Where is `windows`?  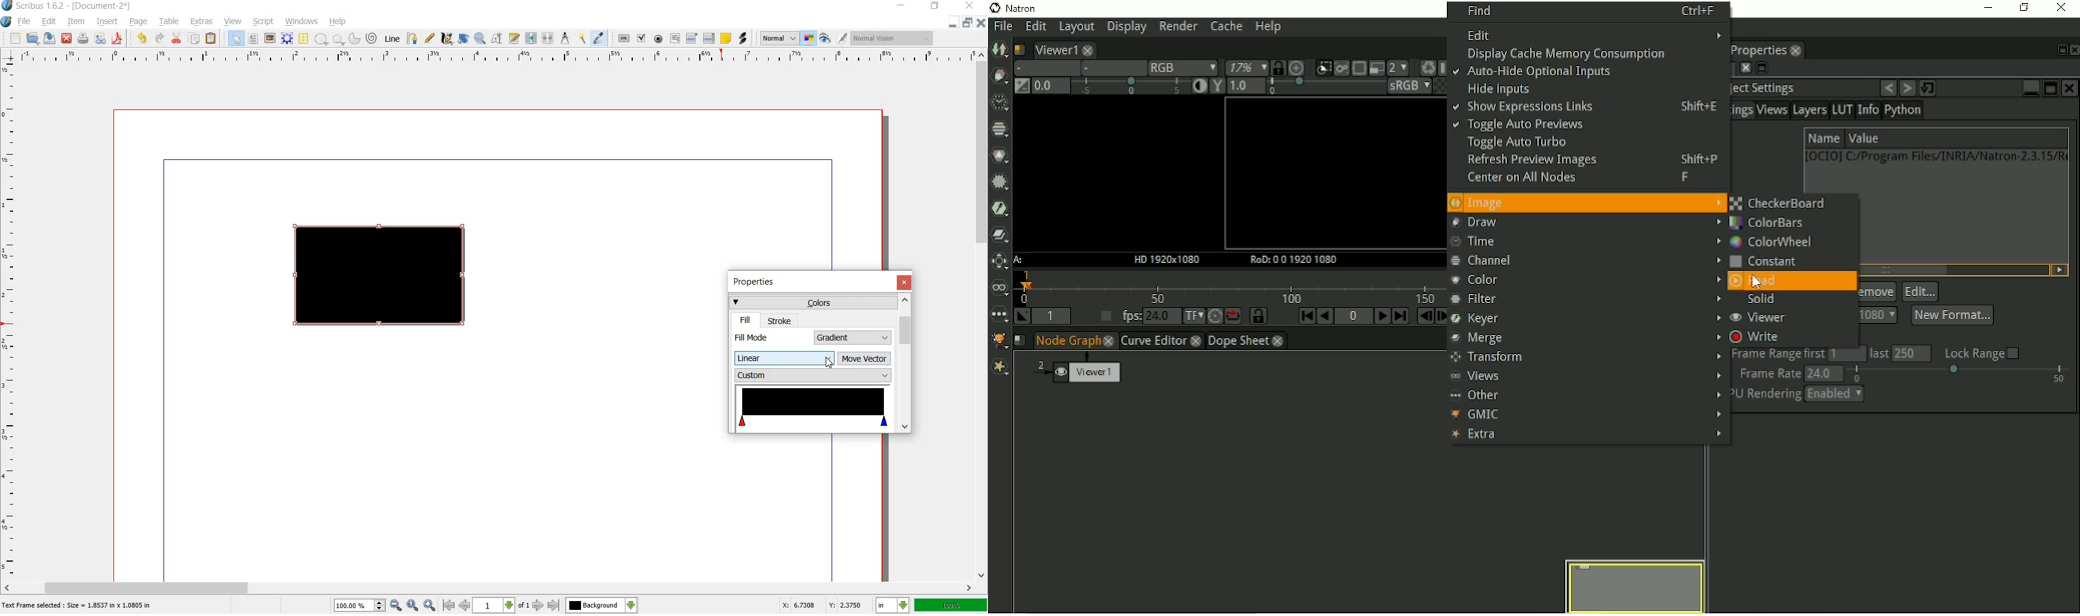 windows is located at coordinates (301, 22).